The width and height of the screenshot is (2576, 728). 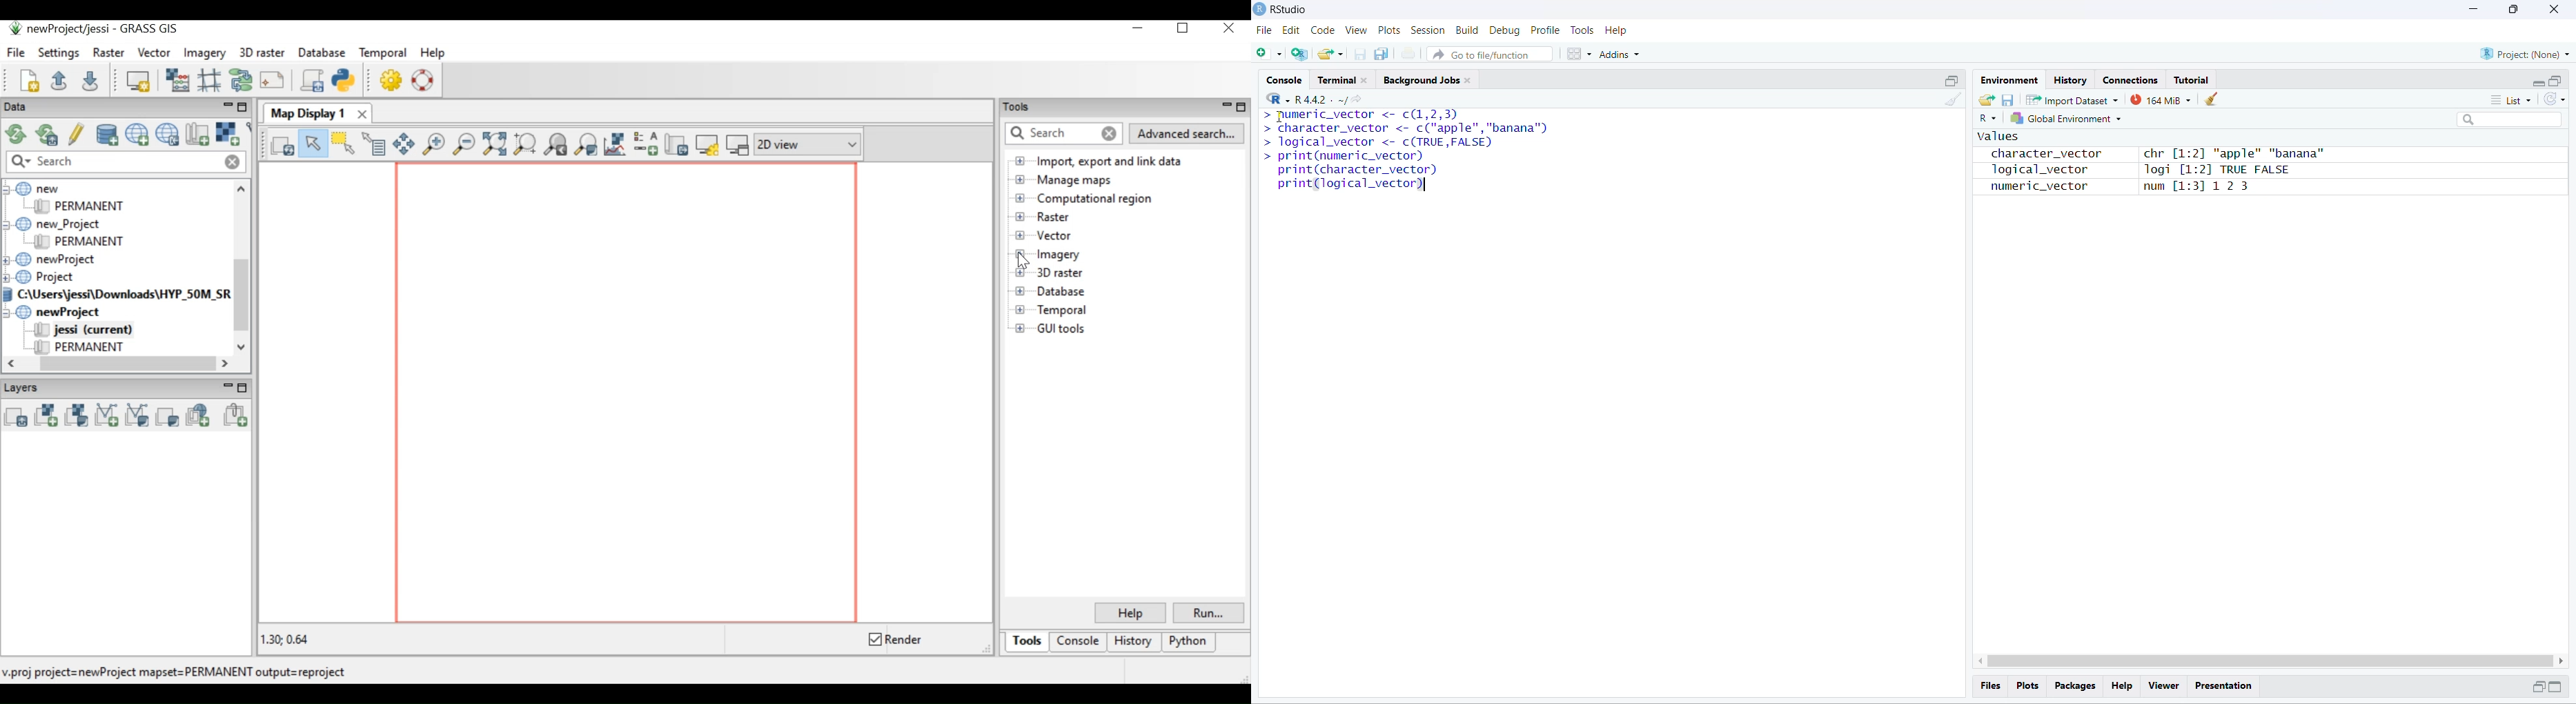 I want to click on global Environment, so click(x=2065, y=119).